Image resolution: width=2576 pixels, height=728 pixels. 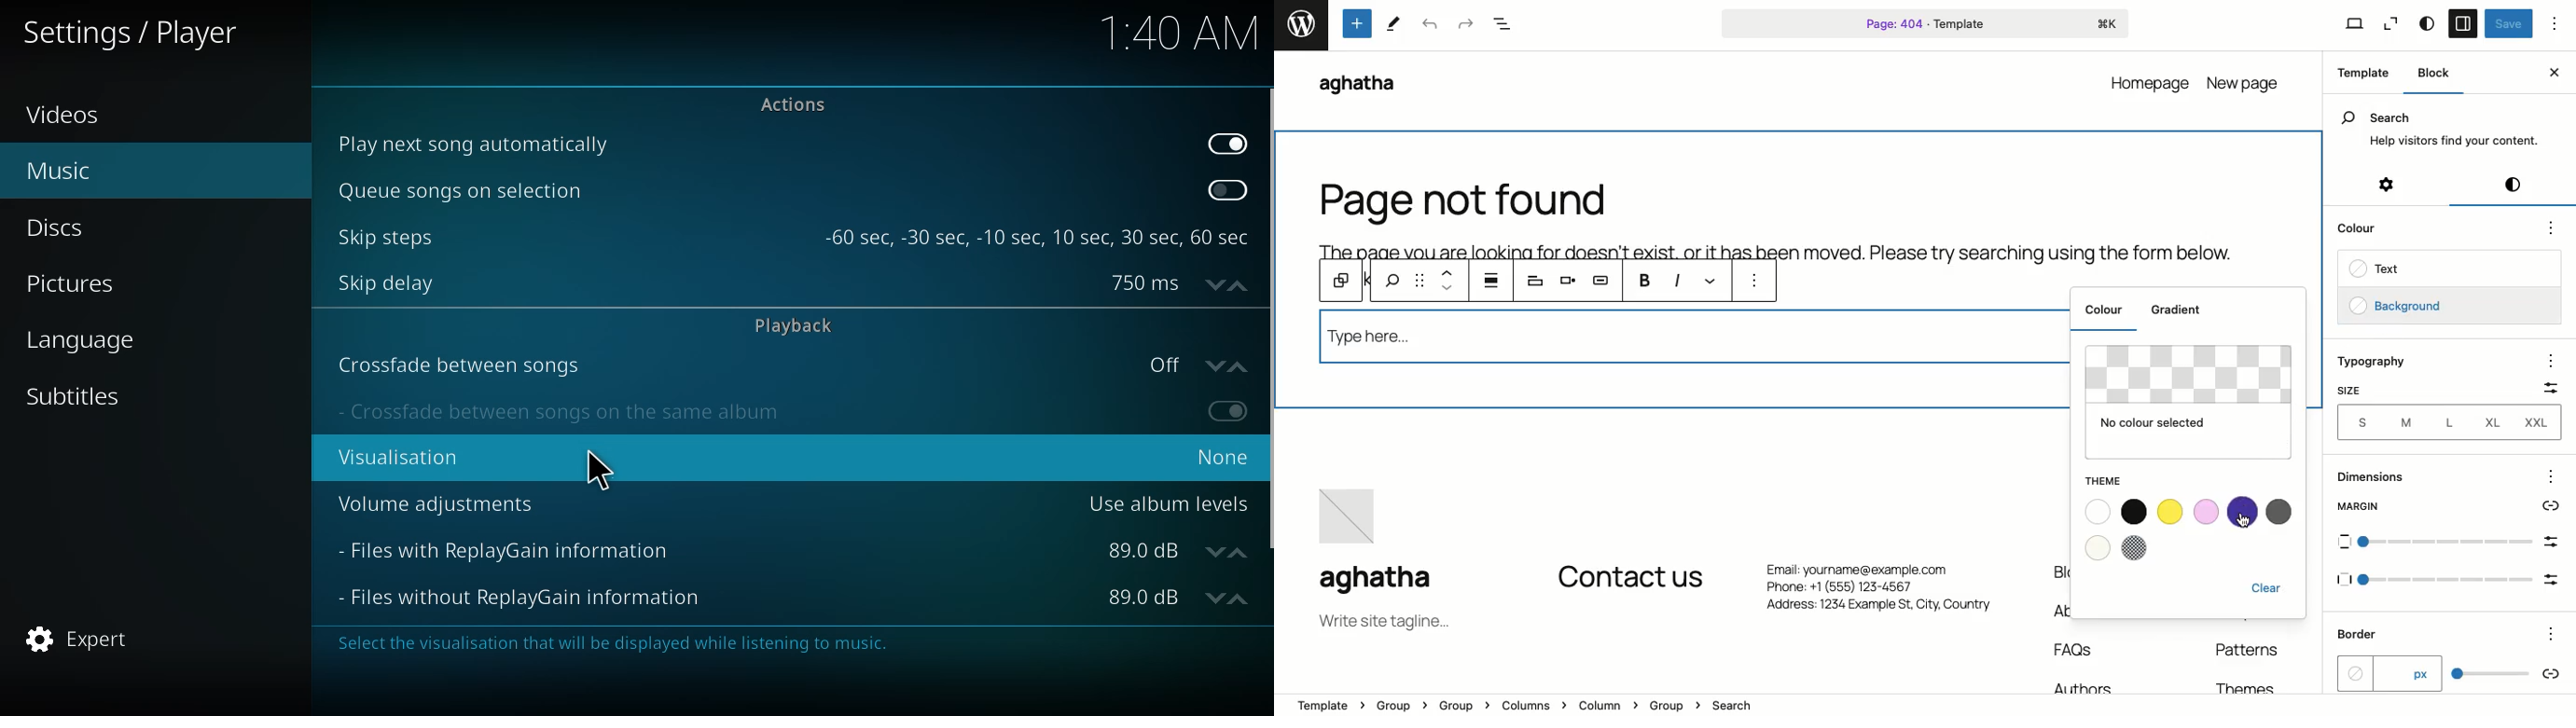 What do you see at coordinates (2556, 629) in the screenshot?
I see `` at bounding box center [2556, 629].